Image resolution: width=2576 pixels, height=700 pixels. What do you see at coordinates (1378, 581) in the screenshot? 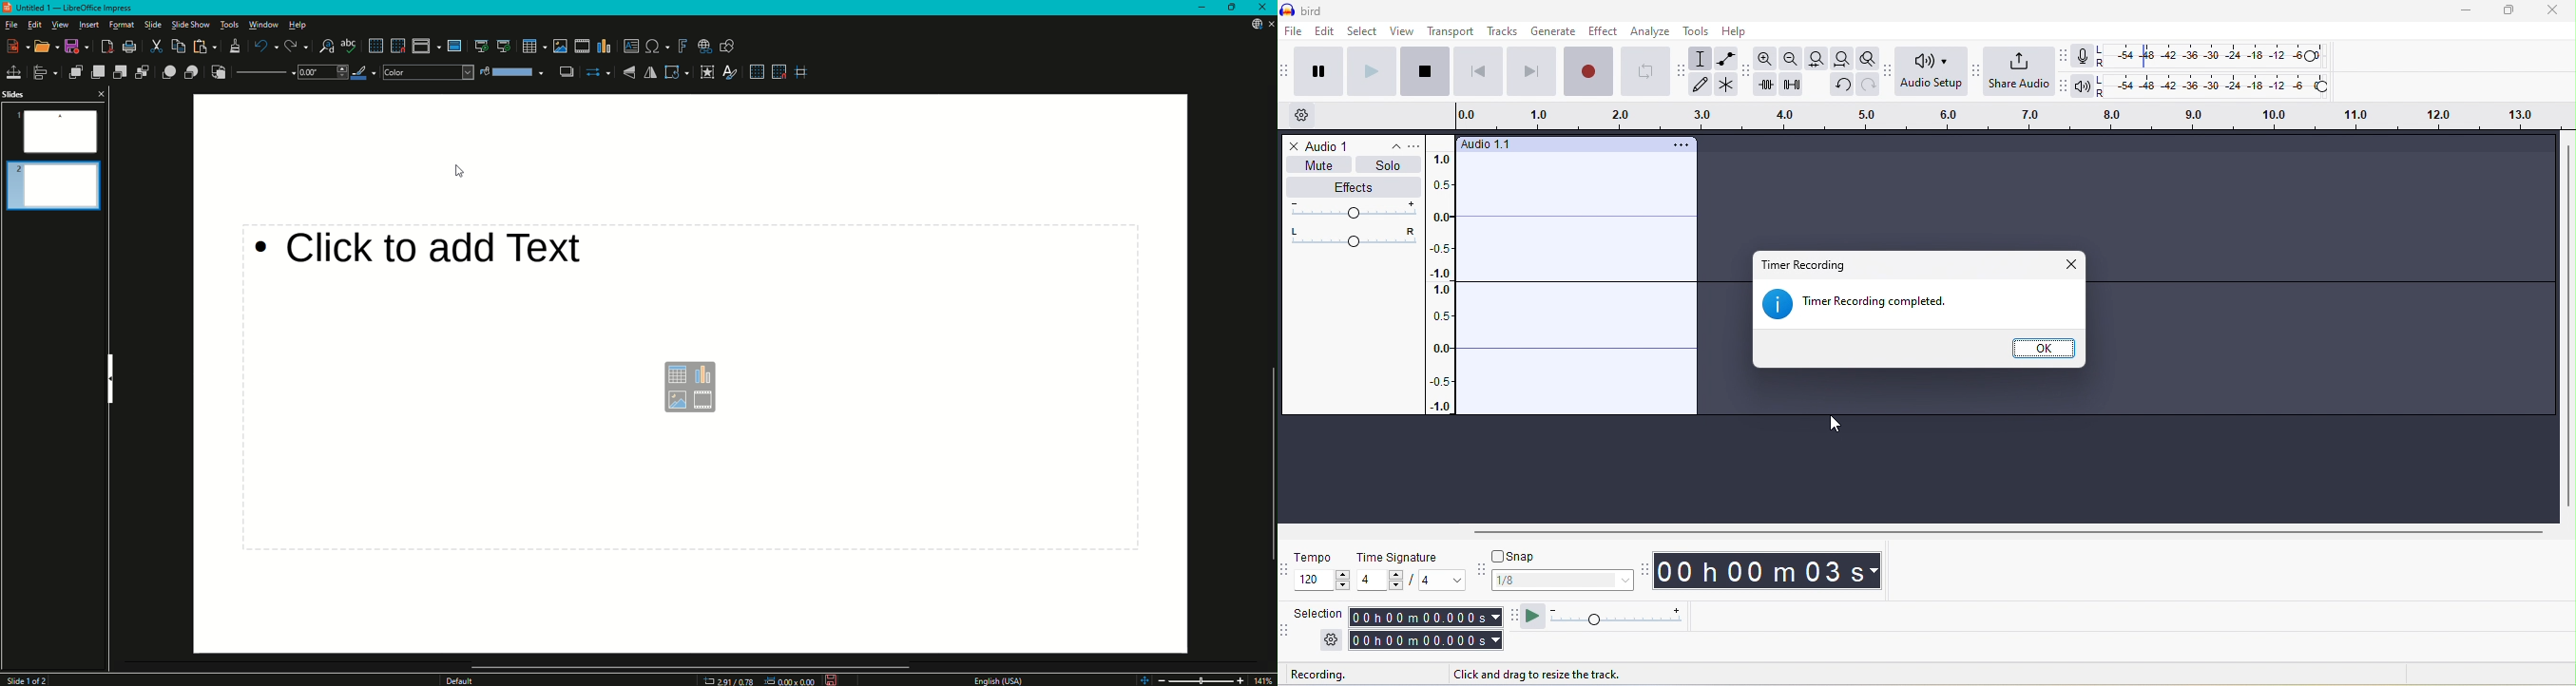
I see `value` at bounding box center [1378, 581].